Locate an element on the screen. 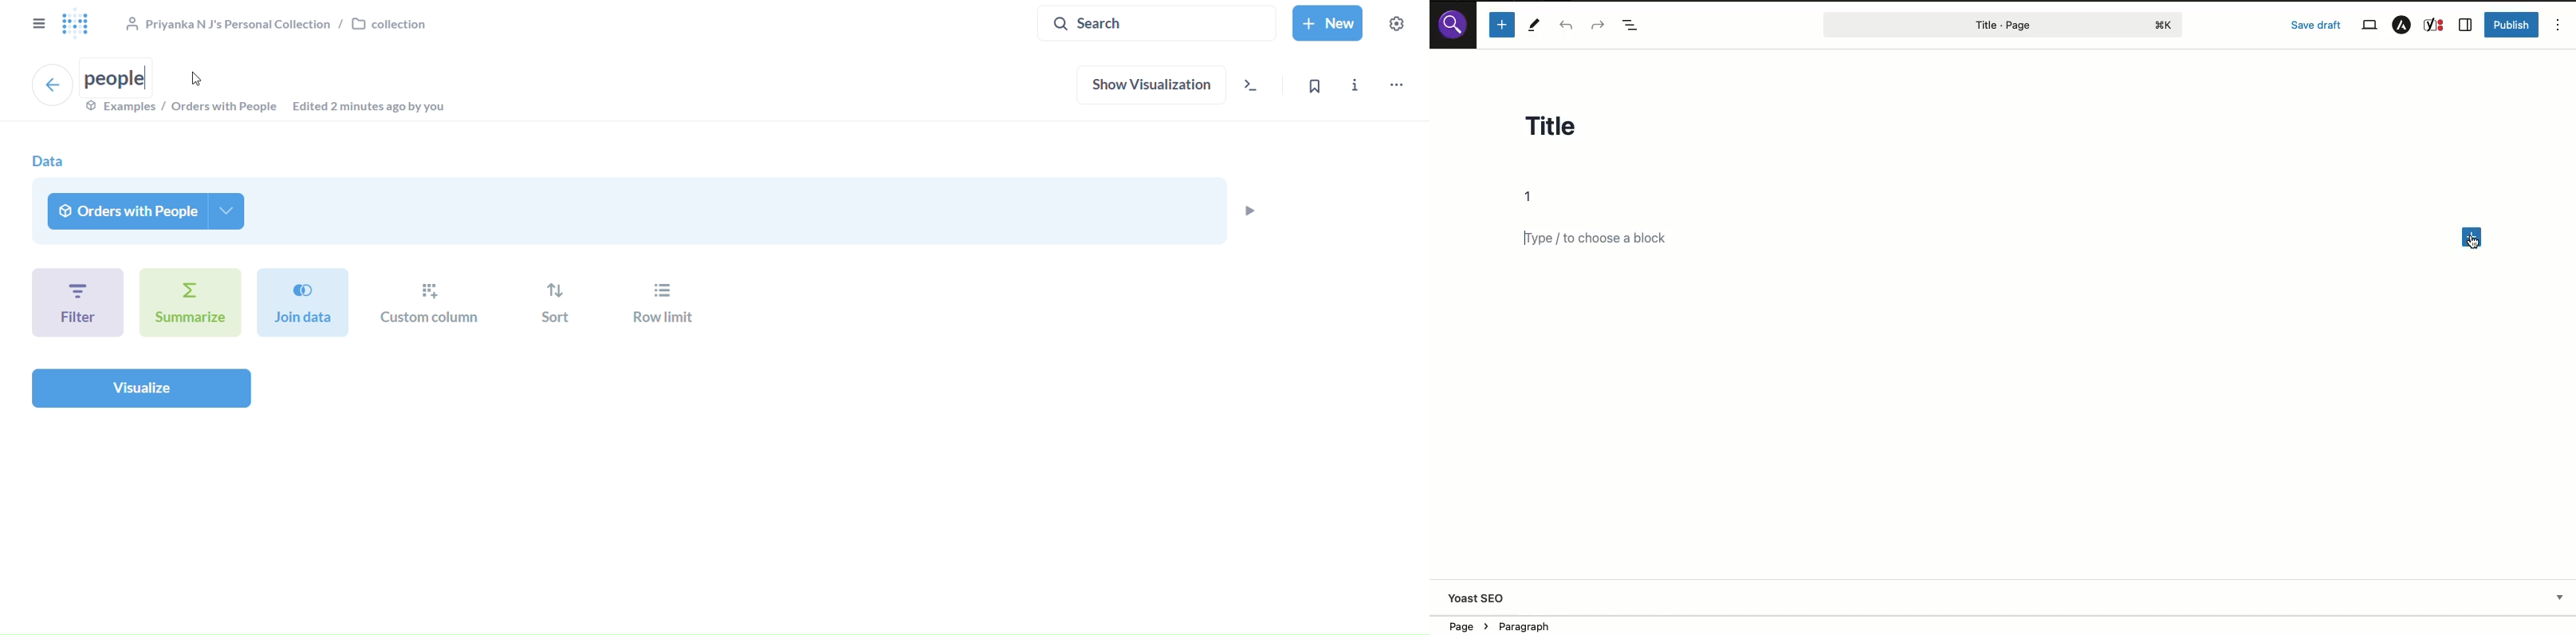  command+K is located at coordinates (2165, 26).